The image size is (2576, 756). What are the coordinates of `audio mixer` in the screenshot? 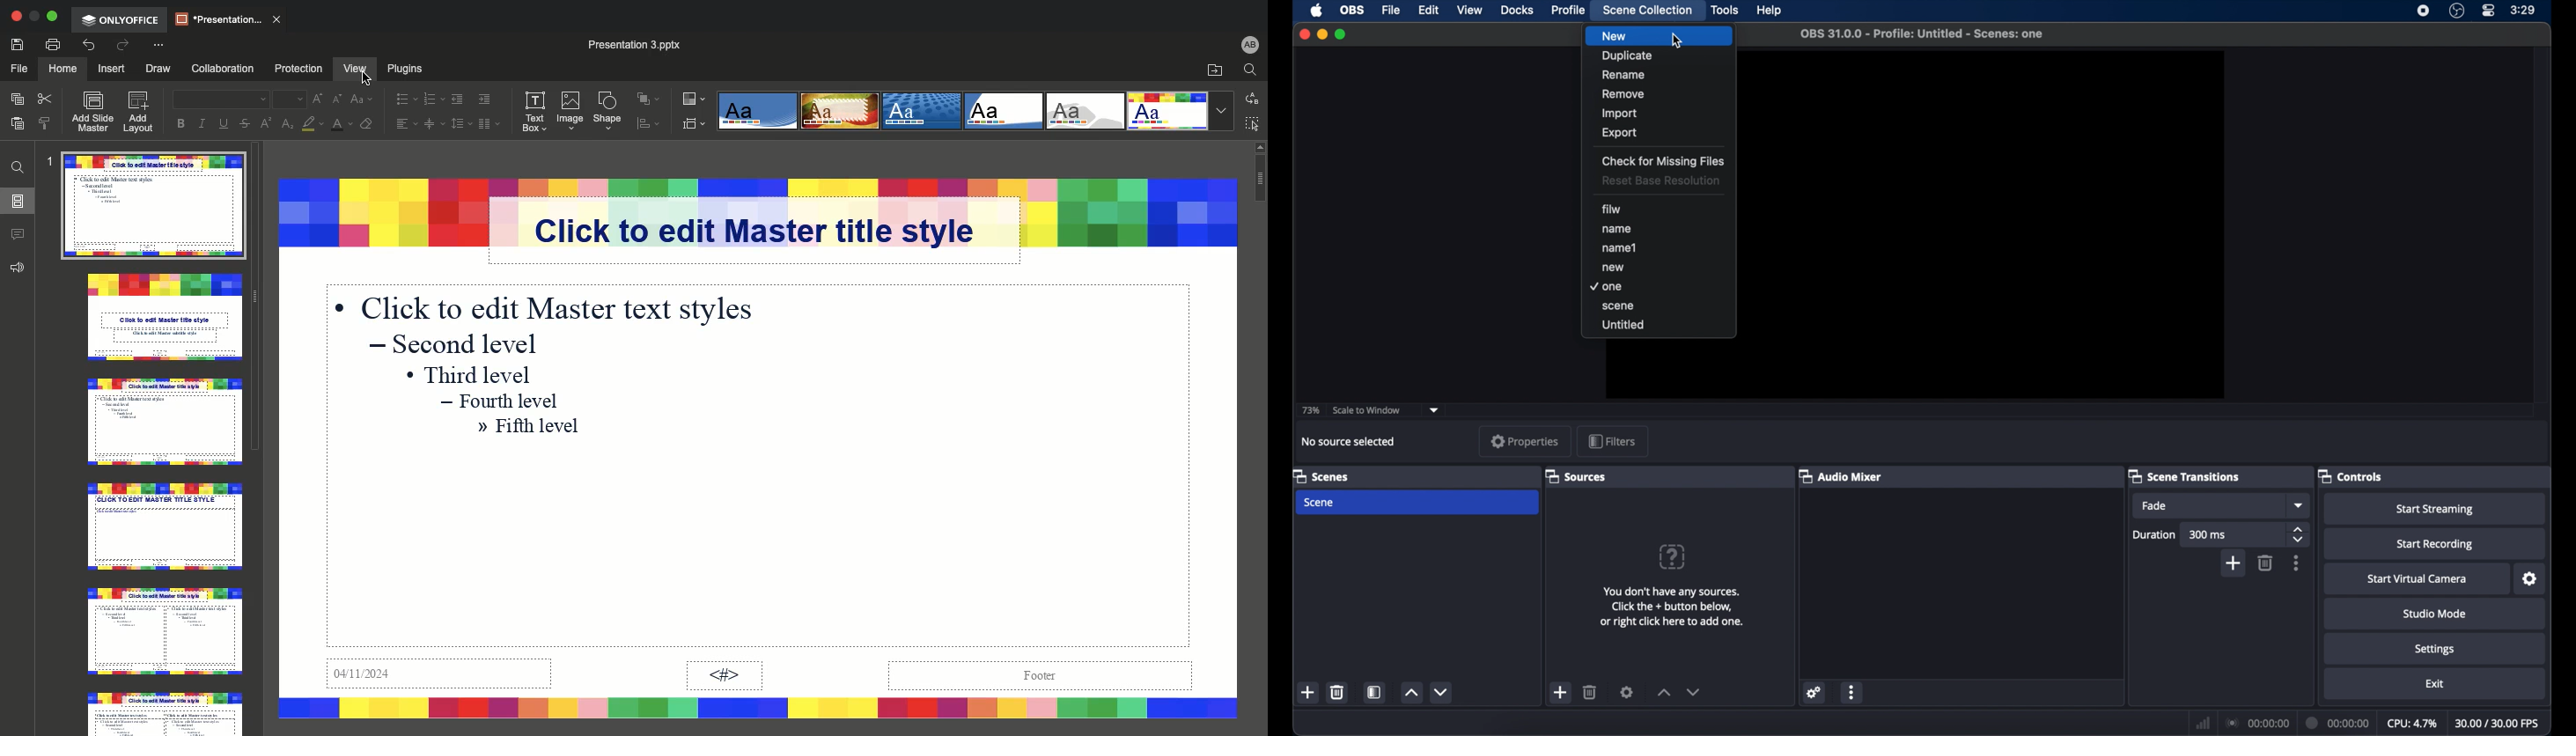 It's located at (1841, 475).